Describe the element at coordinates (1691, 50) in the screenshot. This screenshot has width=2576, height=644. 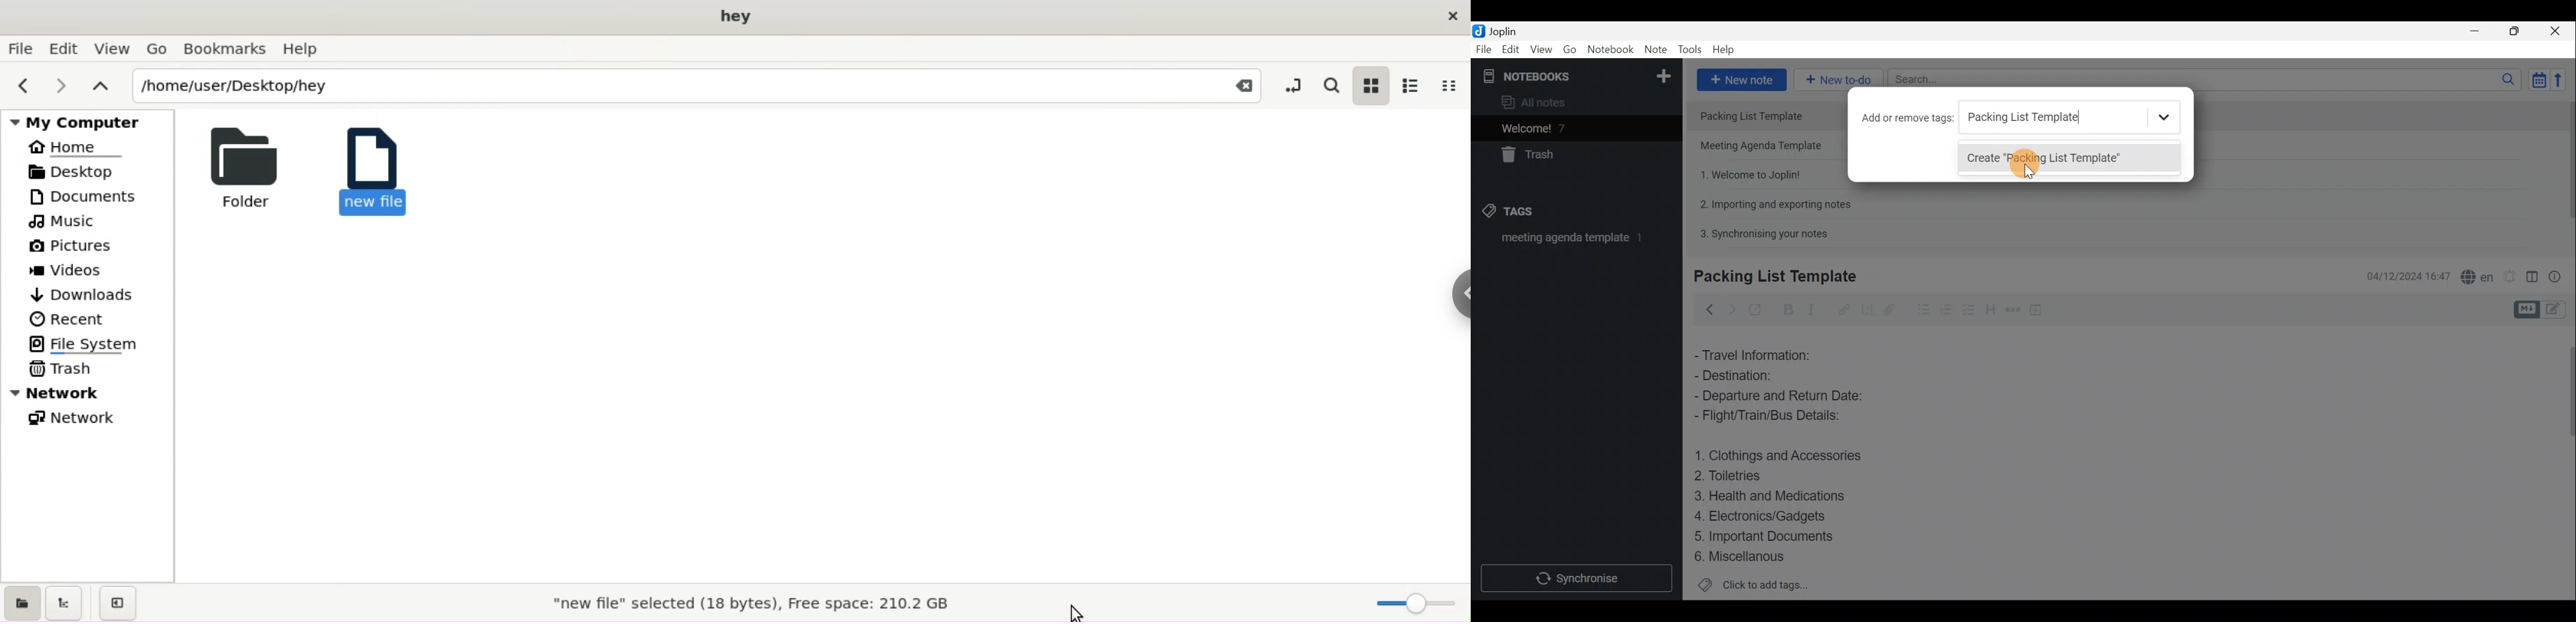
I see `Tools` at that location.